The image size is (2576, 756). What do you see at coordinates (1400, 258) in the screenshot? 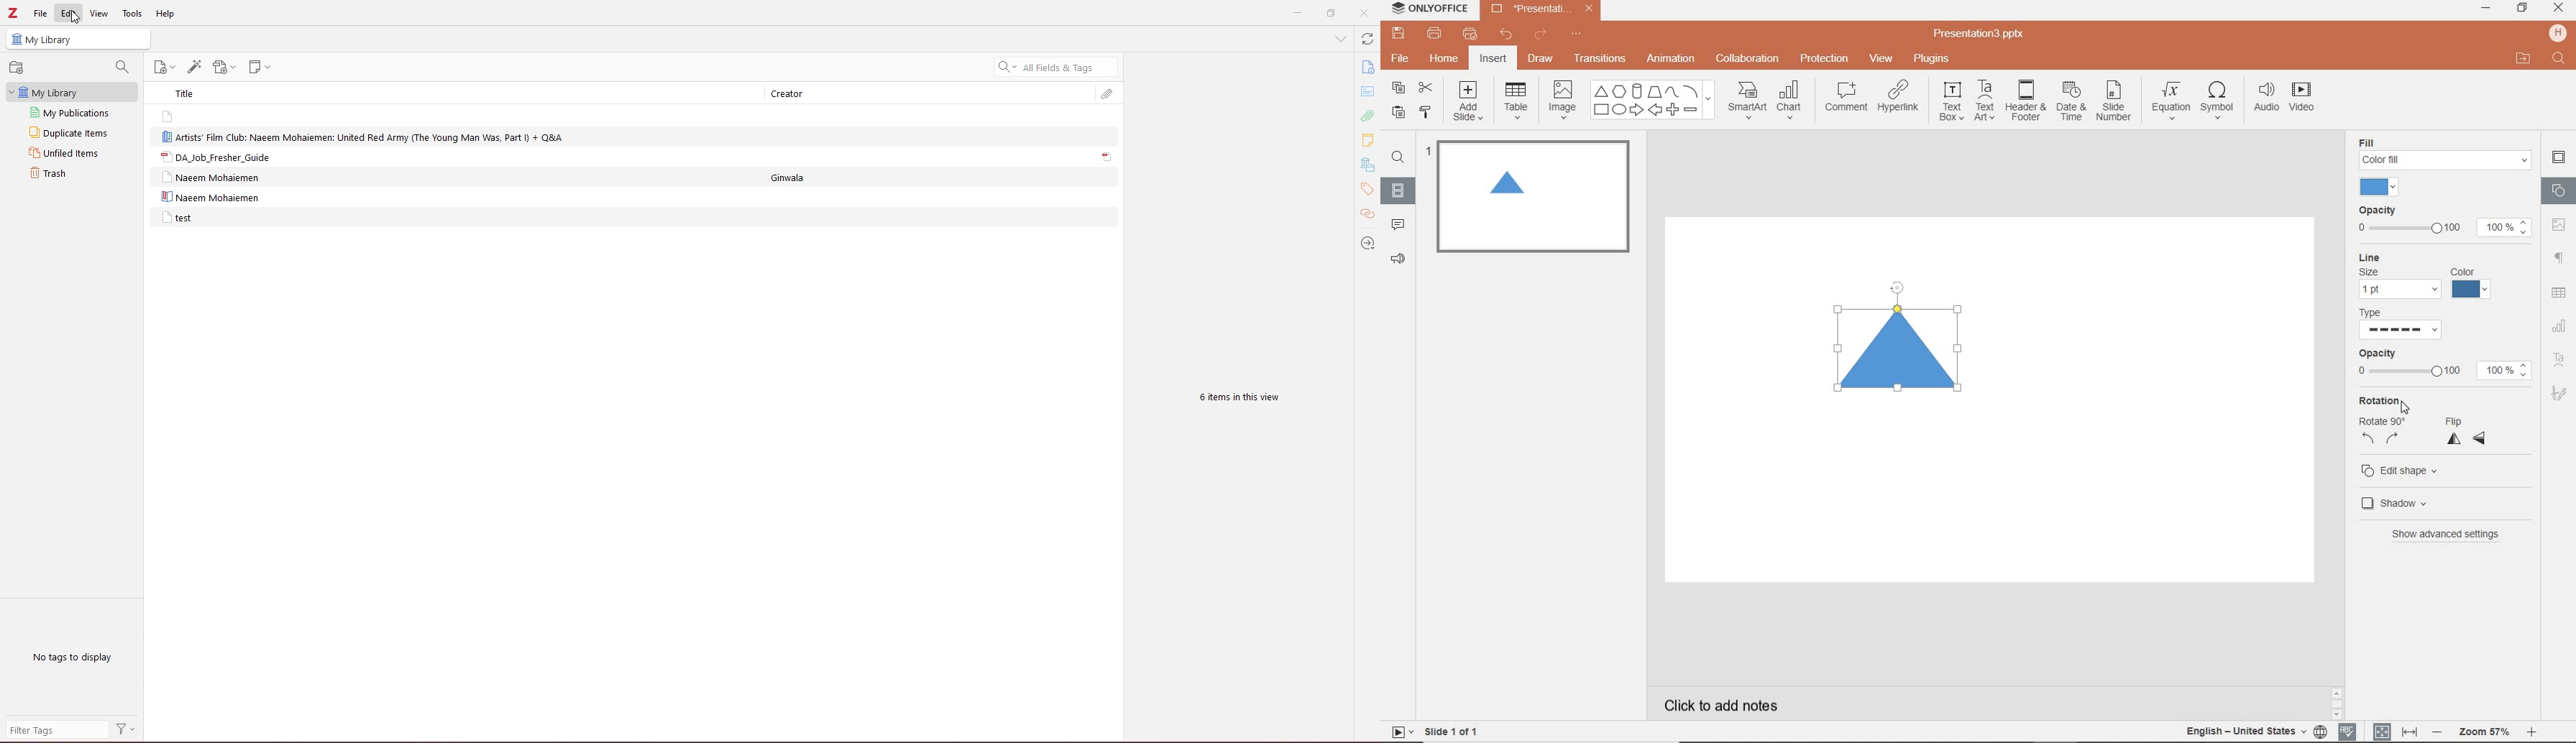
I see `FEEDBACK & SUPPORT` at bounding box center [1400, 258].